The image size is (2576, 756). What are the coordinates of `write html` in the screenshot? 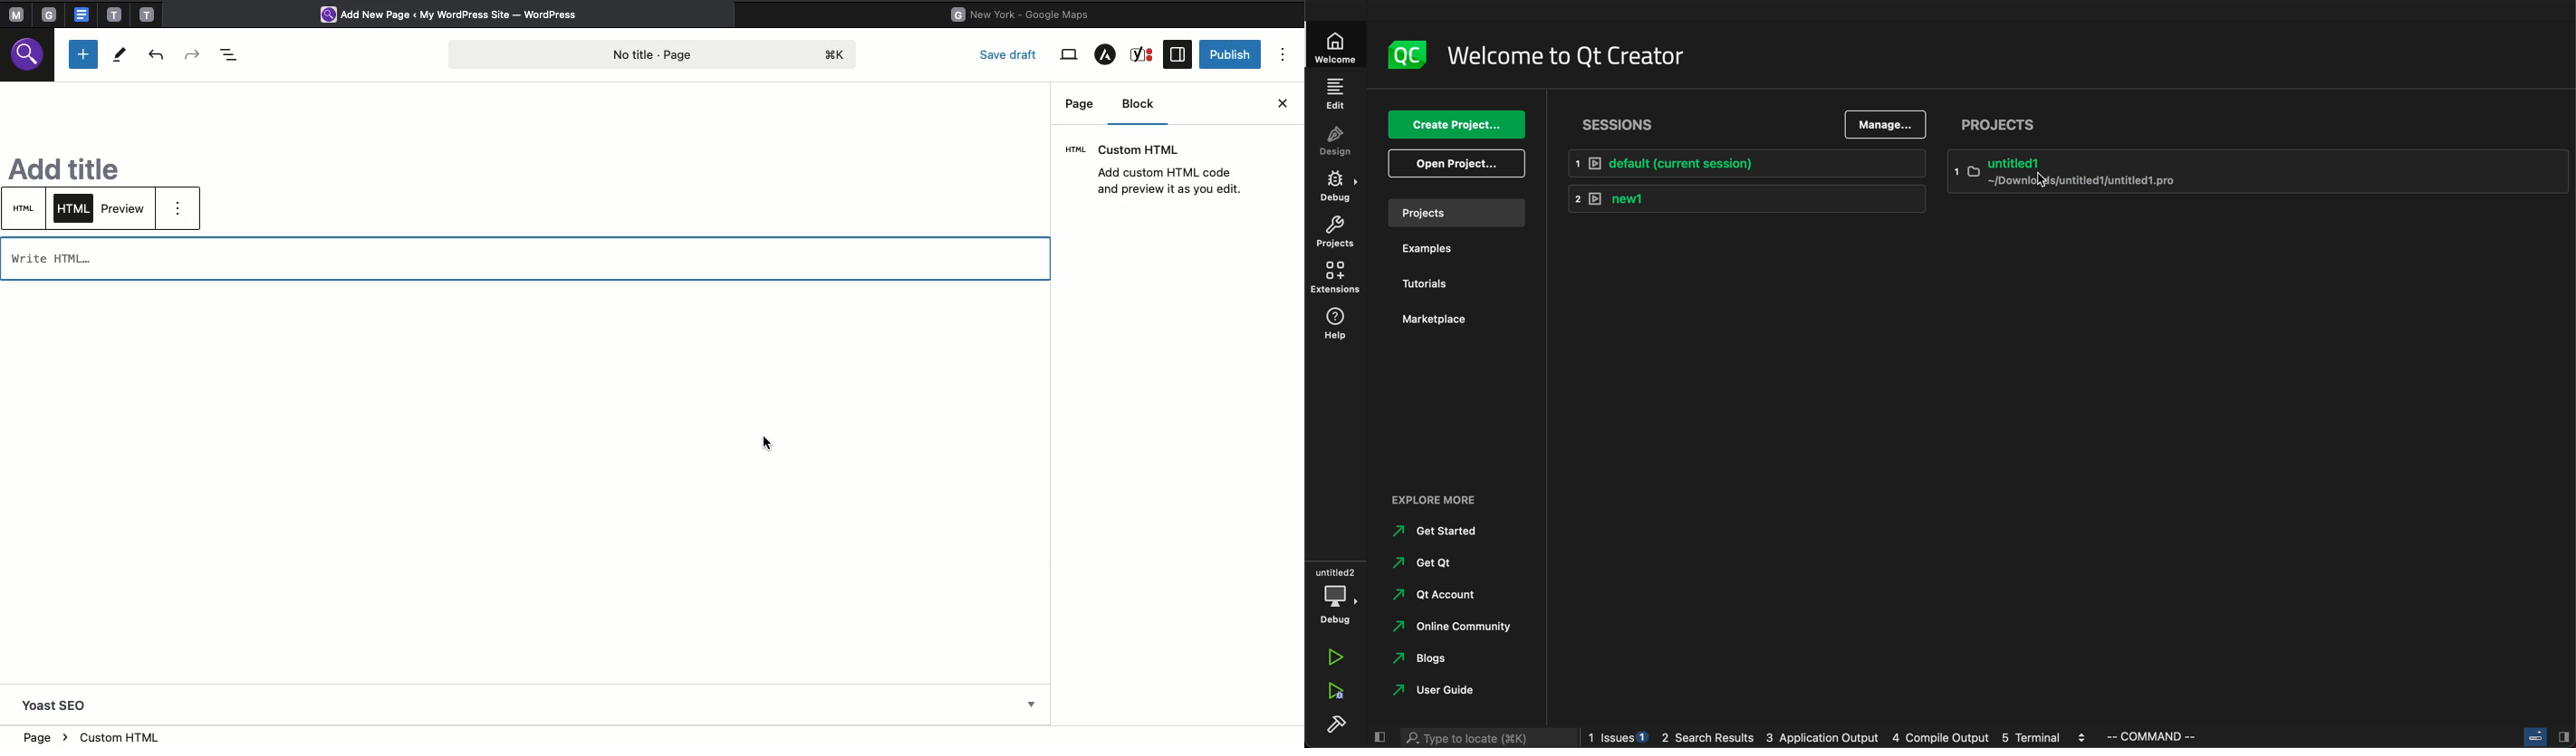 It's located at (70, 259).